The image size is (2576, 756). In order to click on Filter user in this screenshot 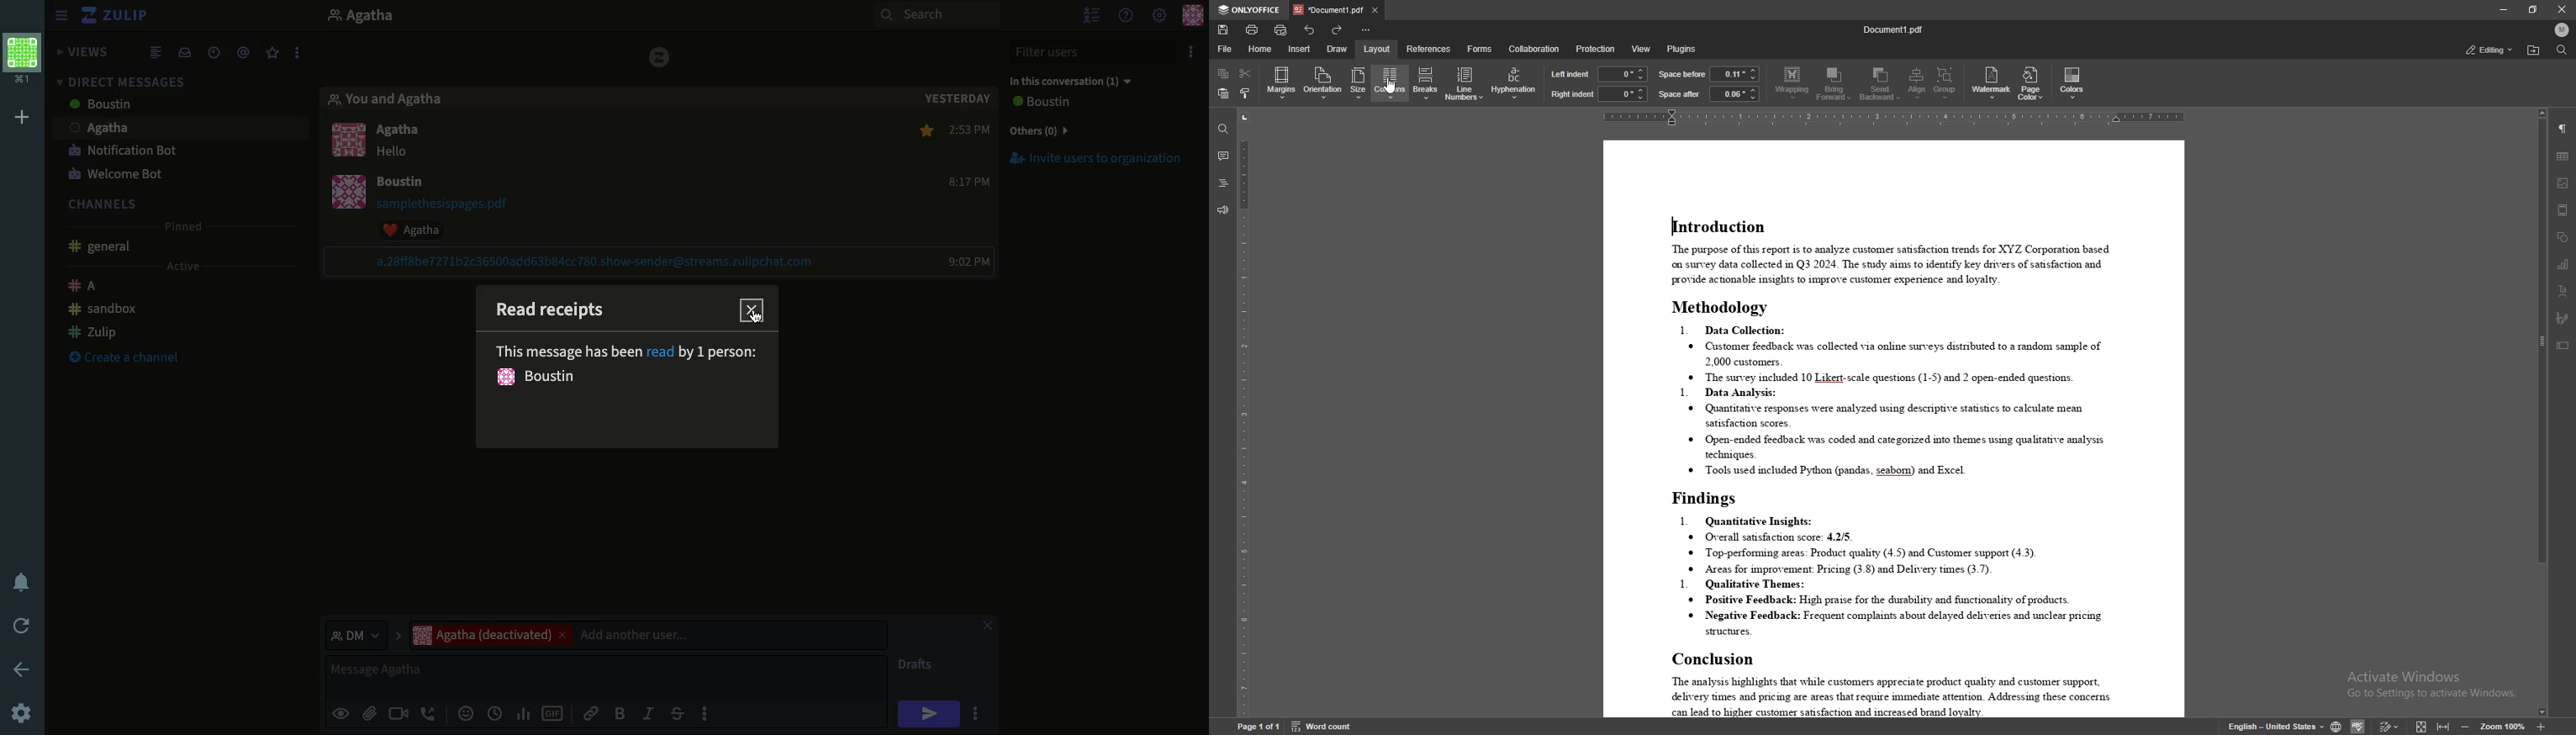, I will do `click(1095, 52)`.